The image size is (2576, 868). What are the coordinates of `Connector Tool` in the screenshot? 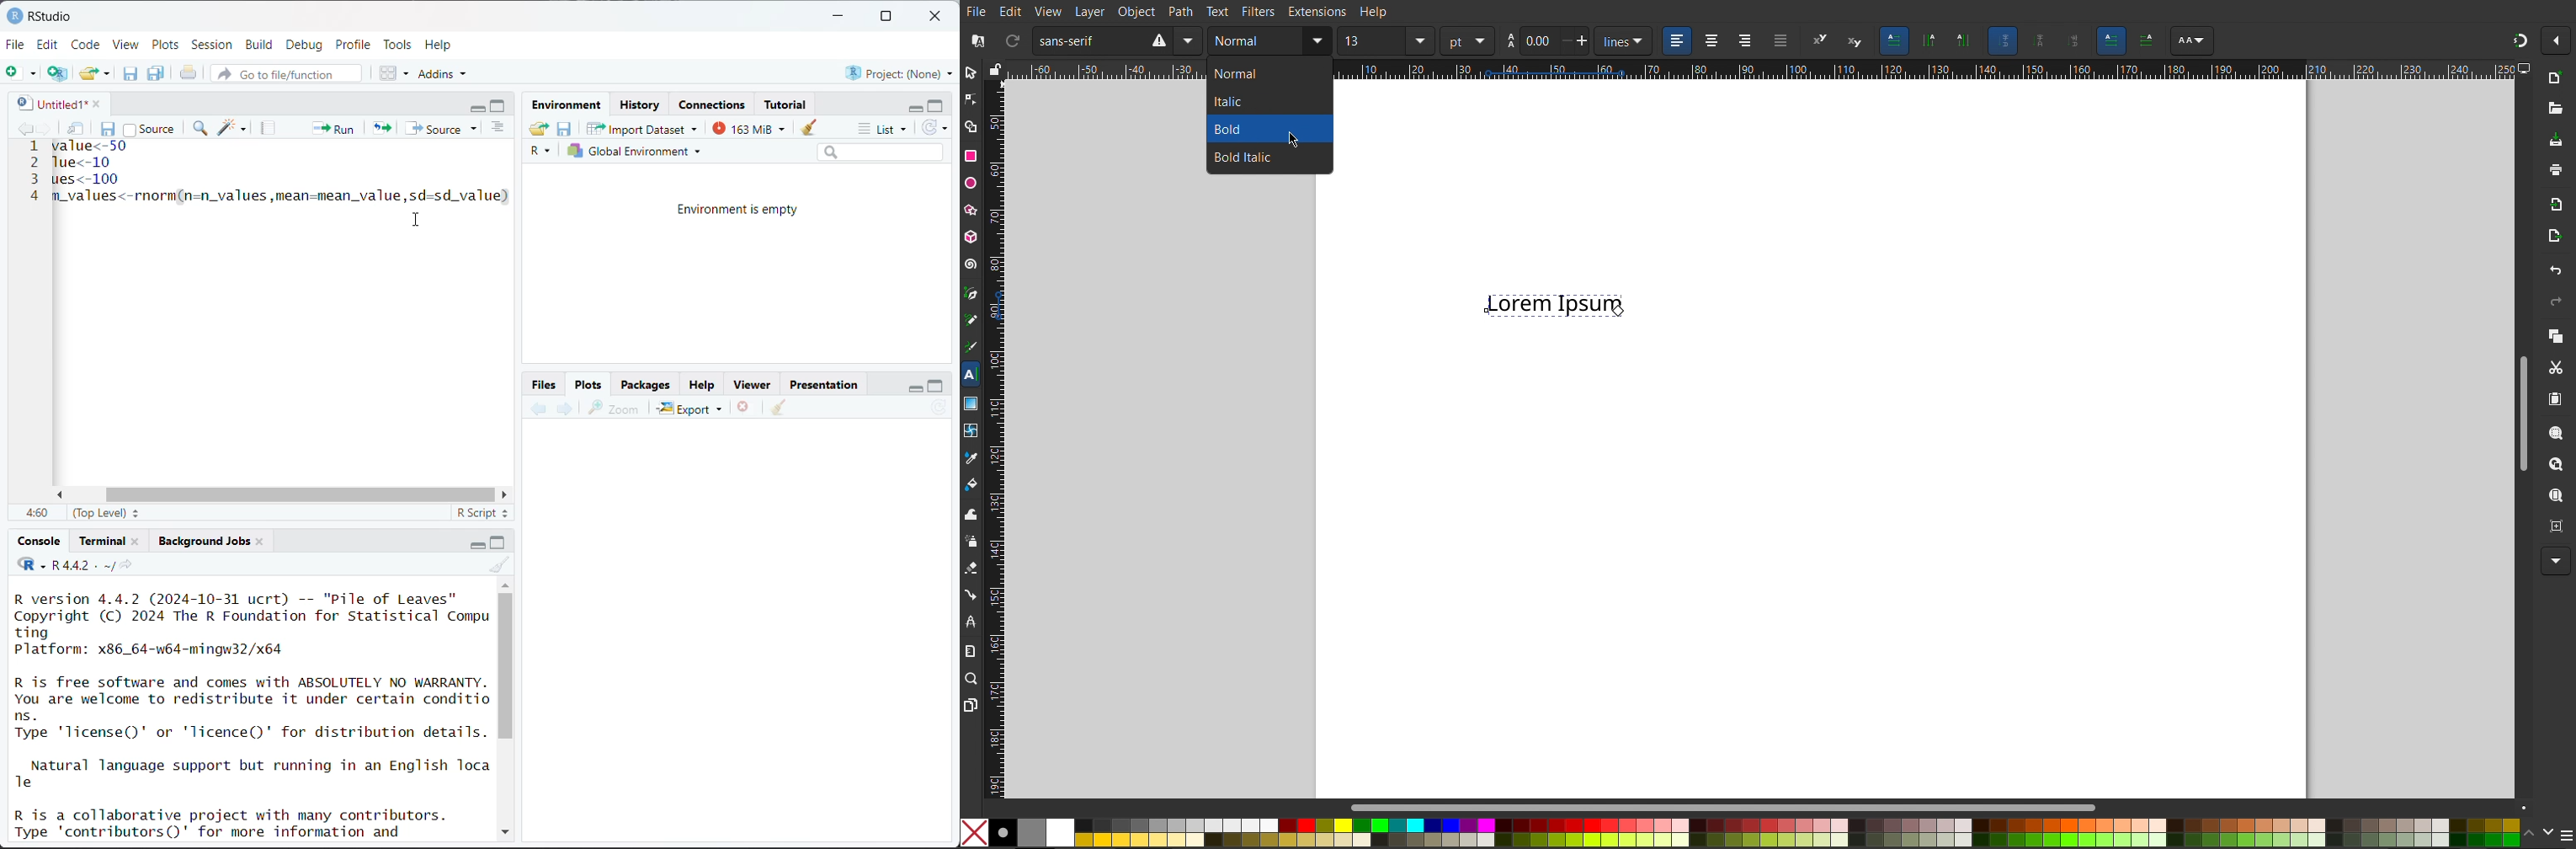 It's located at (971, 594).